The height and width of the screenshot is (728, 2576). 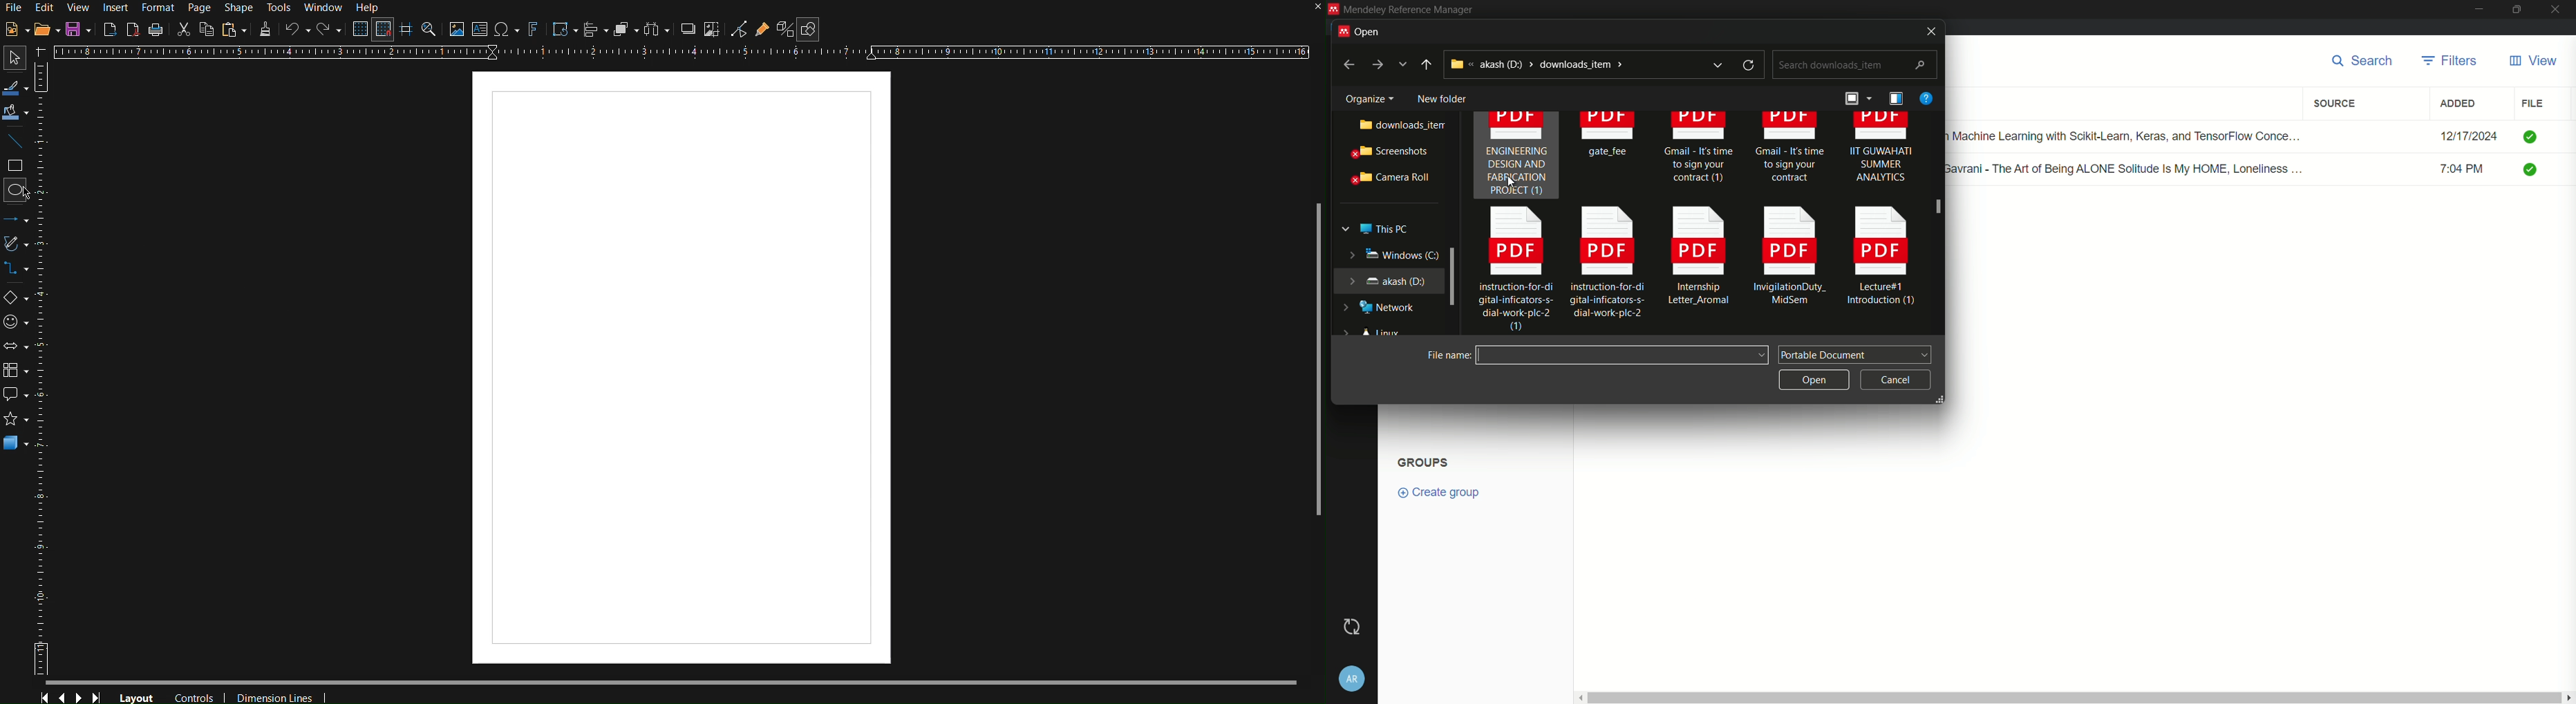 I want to click on 3D Objects, so click(x=21, y=443).